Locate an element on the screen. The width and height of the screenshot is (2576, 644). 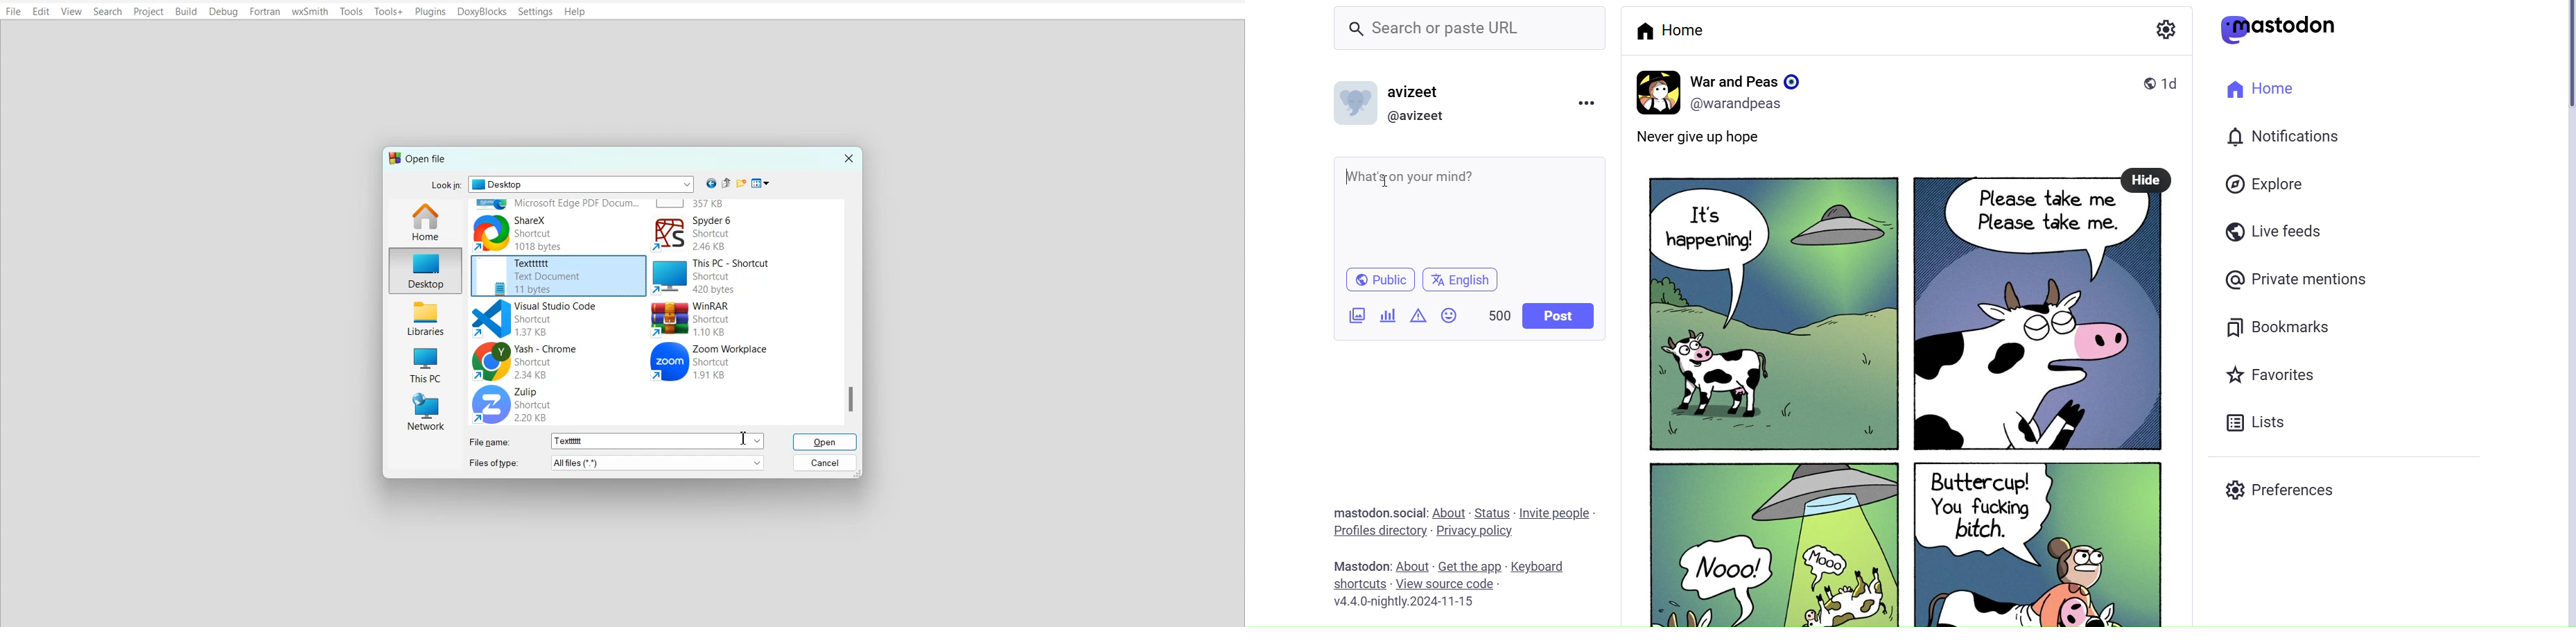
Search or paste URL is located at coordinates (1456, 27).